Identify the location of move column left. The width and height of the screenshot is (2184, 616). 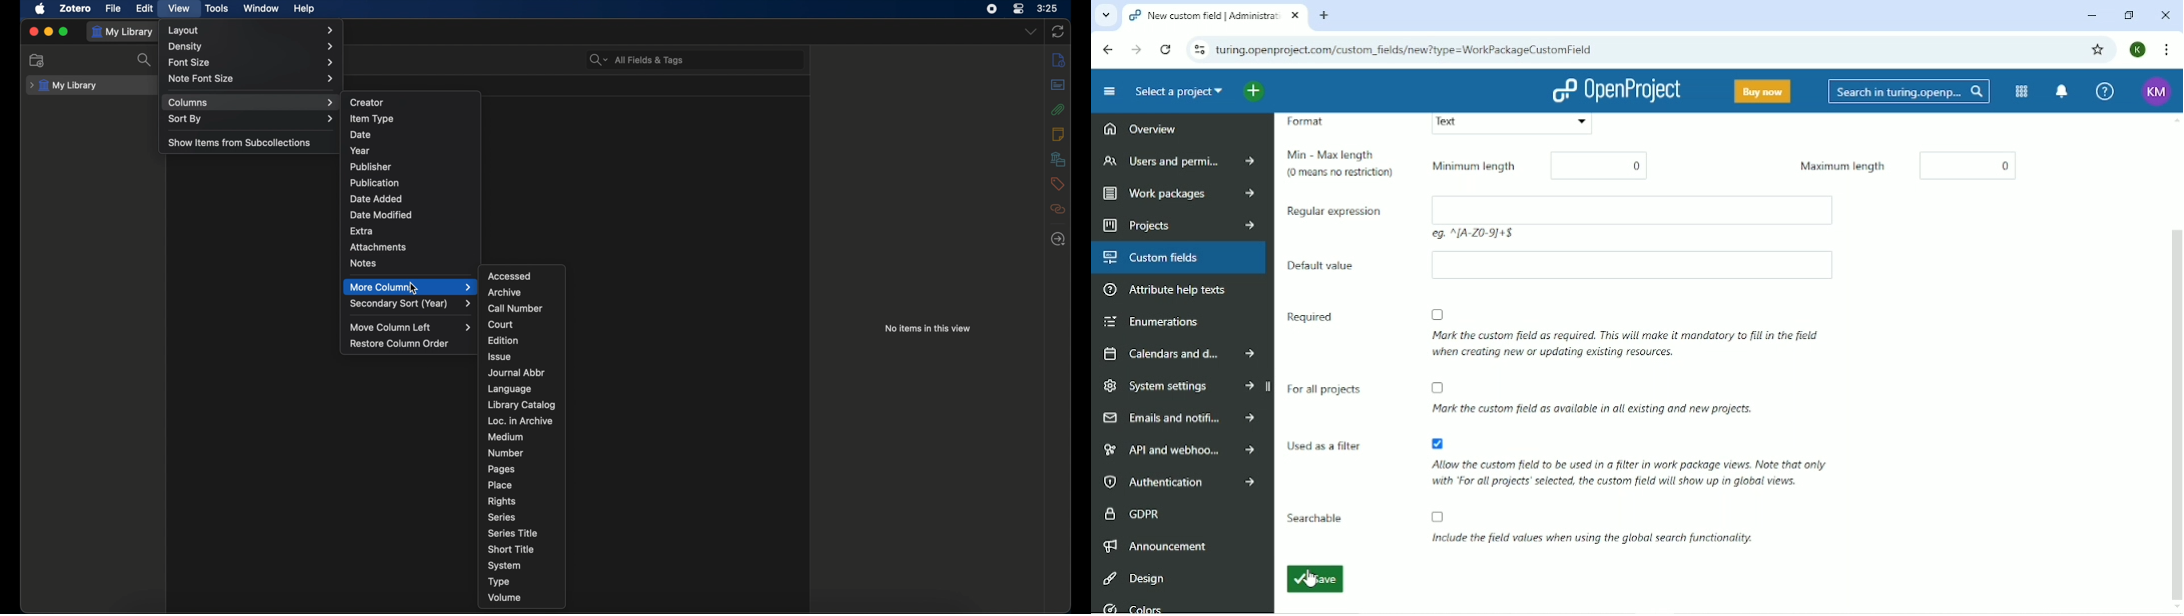
(410, 327).